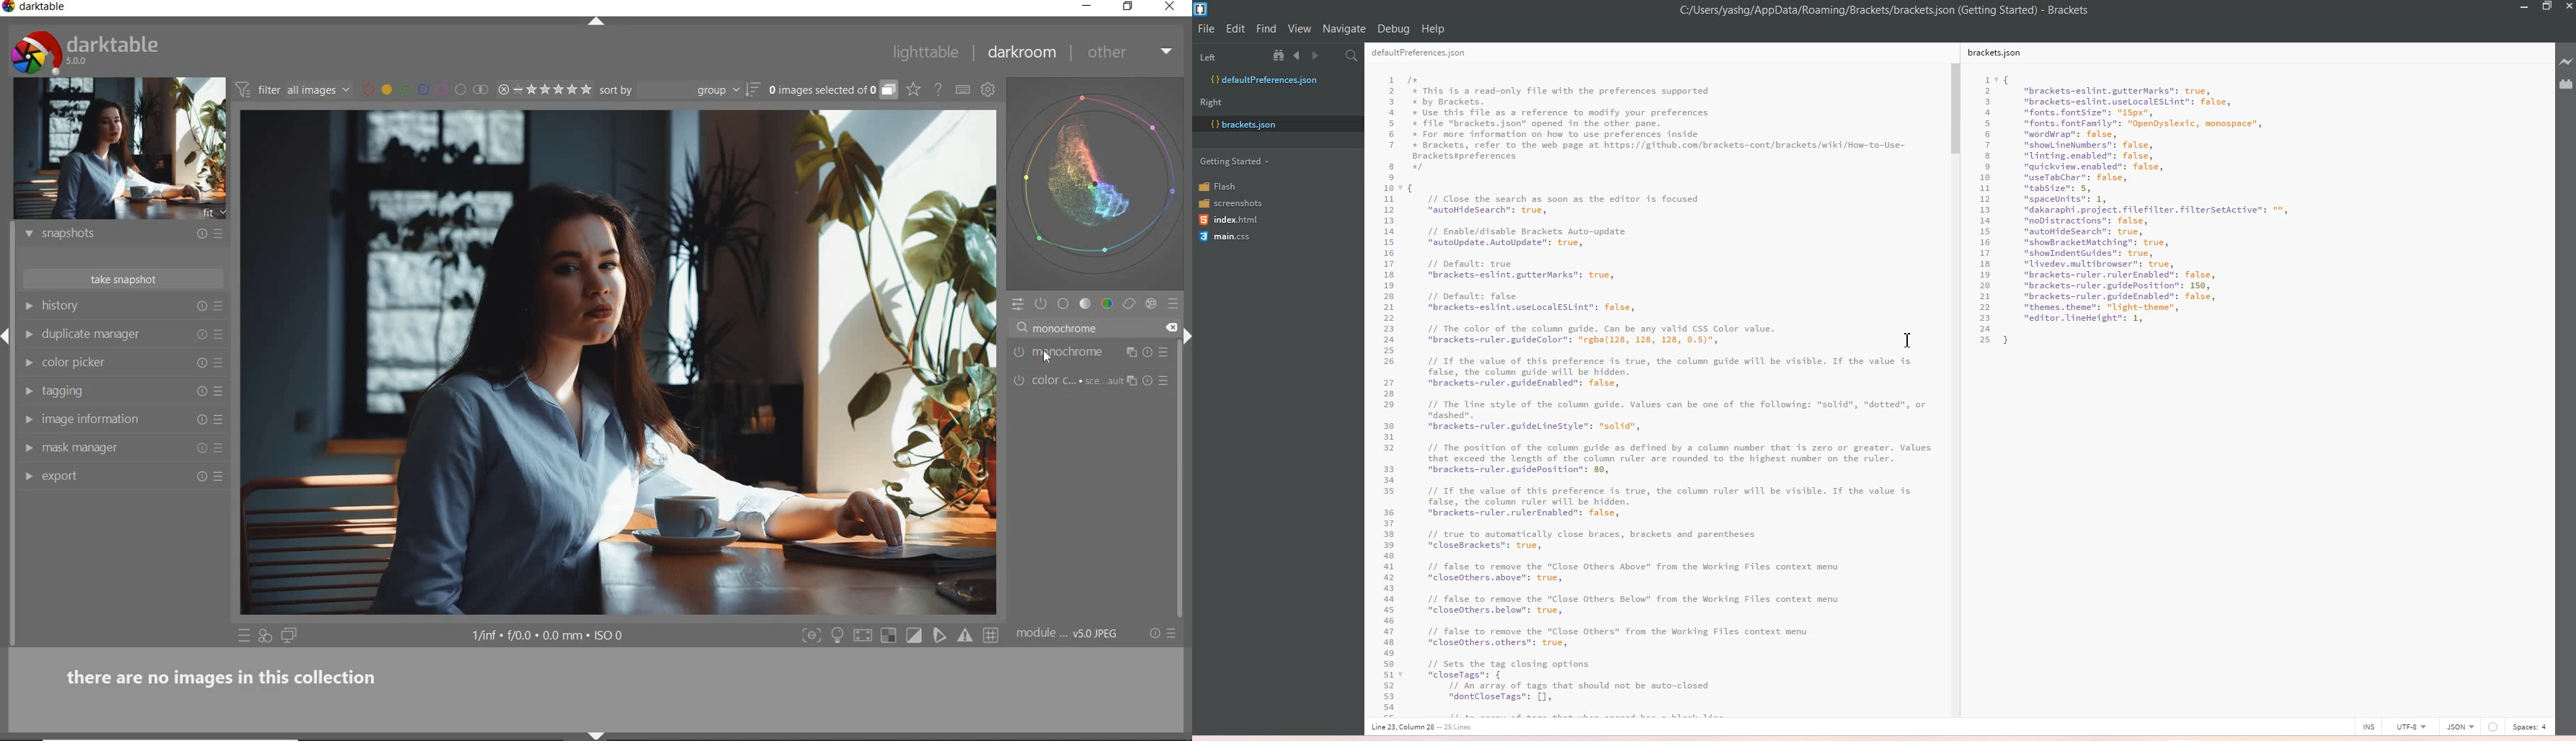  Describe the element at coordinates (1652, 385) in the screenshot. I see `defaultPreferences.json

I”

* This is a read-only file with the preferences supported

* by Brackets.

* Use this file as a reference to modify your preferences

* file "brackets.json" opened in the other pane.

* For more information on how to use preferences inside

* Brackets, refer to the web page at https://github.com/brackets-cont/brackets/wiki/How-to-Us

*

vi

// Close the search as soon as the editor is focused
“autoHideSearch”: true,
// Enable/disable Brackets Auto-update
“autoUpdate. AutoUpdate”: true,
// Default: true
“brackets-eslint.gutterMarks”: true,
// Default: false
“brackets-eslint.uselocalESLint": false,
// The color of the column guide. Can be any valid CSS Color value.
“brackets-ruler.guideColor”: "rgba(128, 128, 128, 0.5)",
// Tf the value of this preference is true, the column guide will be visible. Tf the val.
“brackets-ruler.guideEnabled”: false,
// The line style of the column guide. Values can be one of the following: "solid", "dott
“brackets-ruler.guidelineStyle": "solid",
// The position of the column guide as defined by a column number that is zero or greater
“brackets-ruler.guidePosition”: 80,
// Tf the value of this preference is true, the column ruler will be visible. Tf the val.
“brackets-ruler.rulerEnabled”: false,
// true to automatically close braces, brackets and parentheses
“closeBrackets”: true,
// false to remove the "Close Others Above” from the Working Files context menu
“closeOthers.above”: true,
// false to remove the "Close Others Below” from the Working Files context menu
“closeOthers.below": true,
// false to remove the "Close Others” from the Working Files context menu
“closeOthers.others”: true,` at that location.